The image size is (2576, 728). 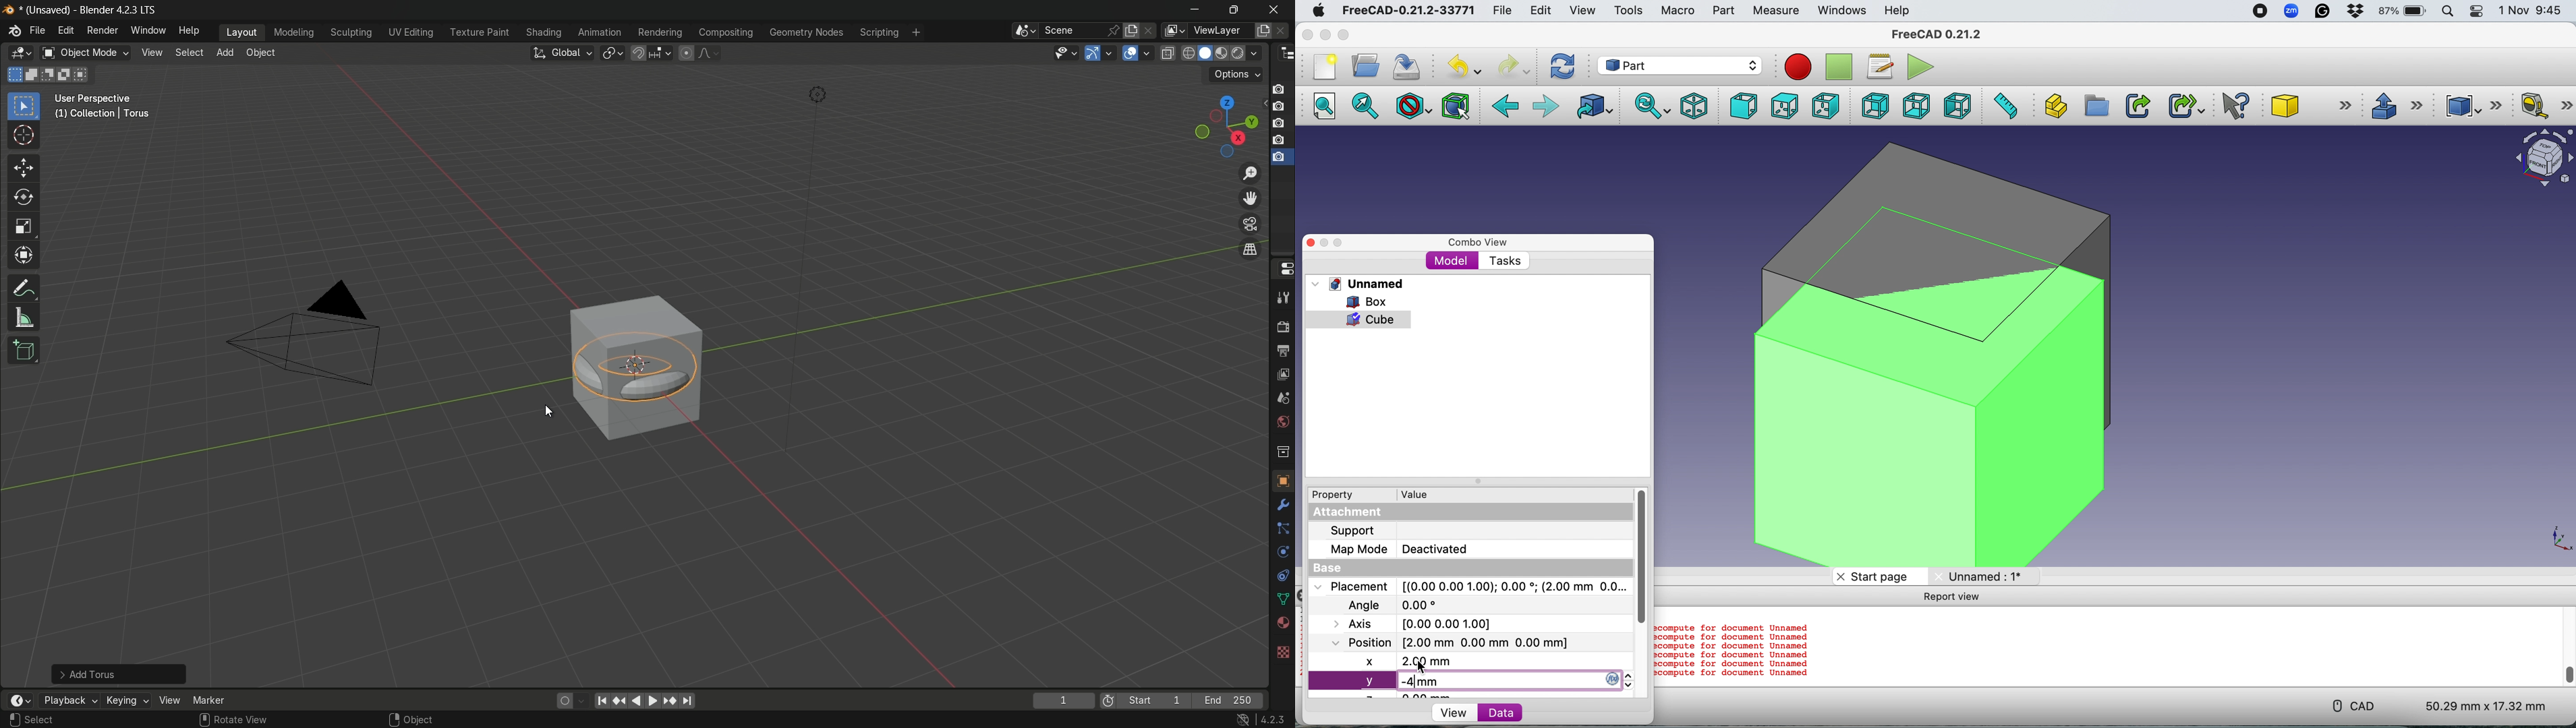 I want to click on Undo, so click(x=1467, y=67).